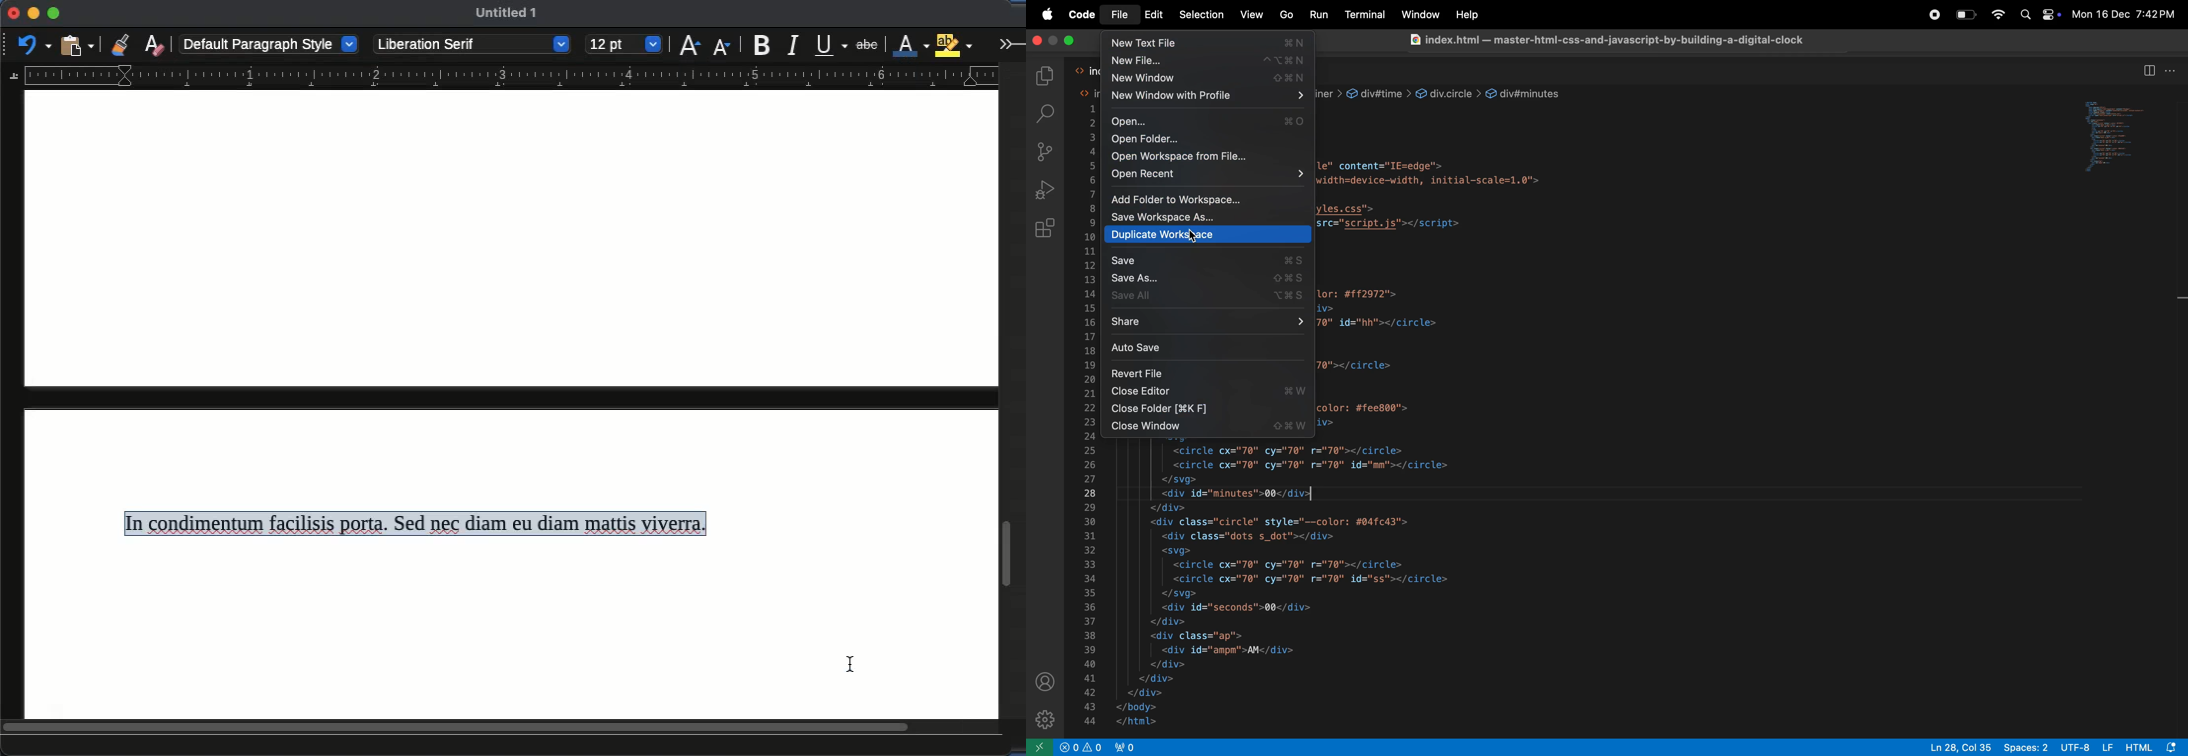 The width and height of the screenshot is (2212, 756). What do you see at coordinates (832, 45) in the screenshot?
I see `underline ` at bounding box center [832, 45].